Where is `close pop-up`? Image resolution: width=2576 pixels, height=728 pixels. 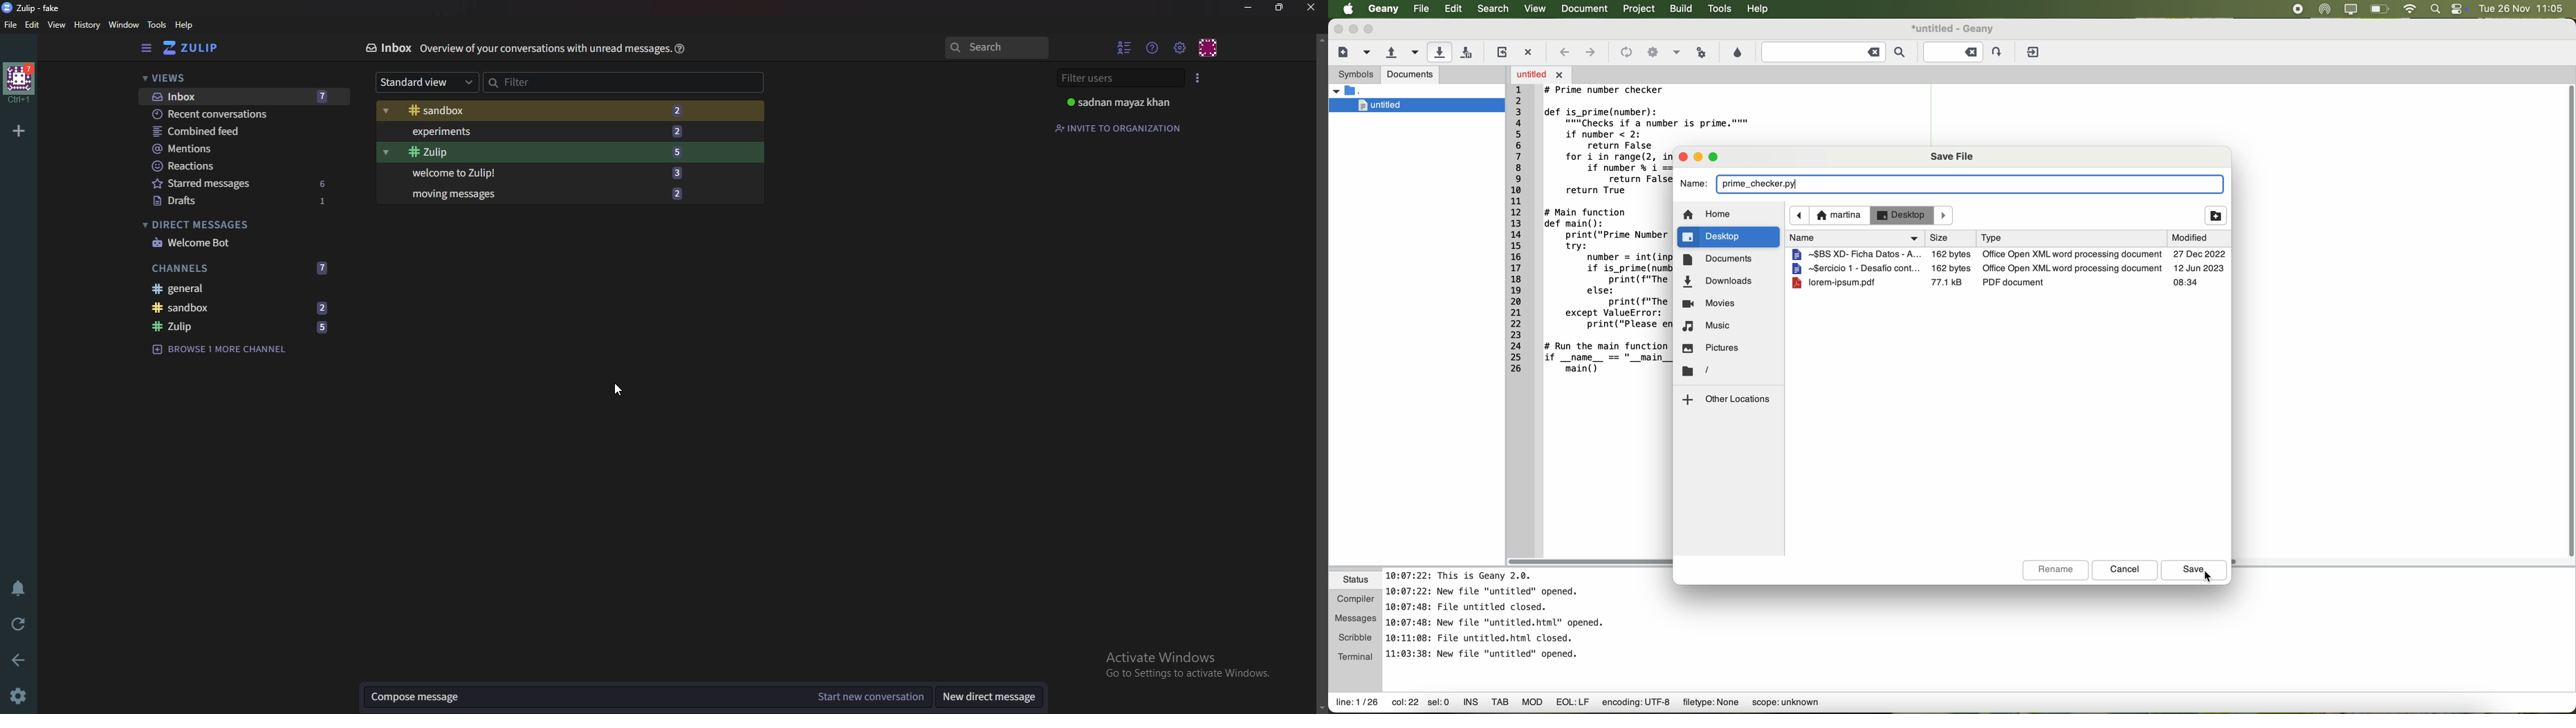 close pop-up is located at coordinates (1682, 157).